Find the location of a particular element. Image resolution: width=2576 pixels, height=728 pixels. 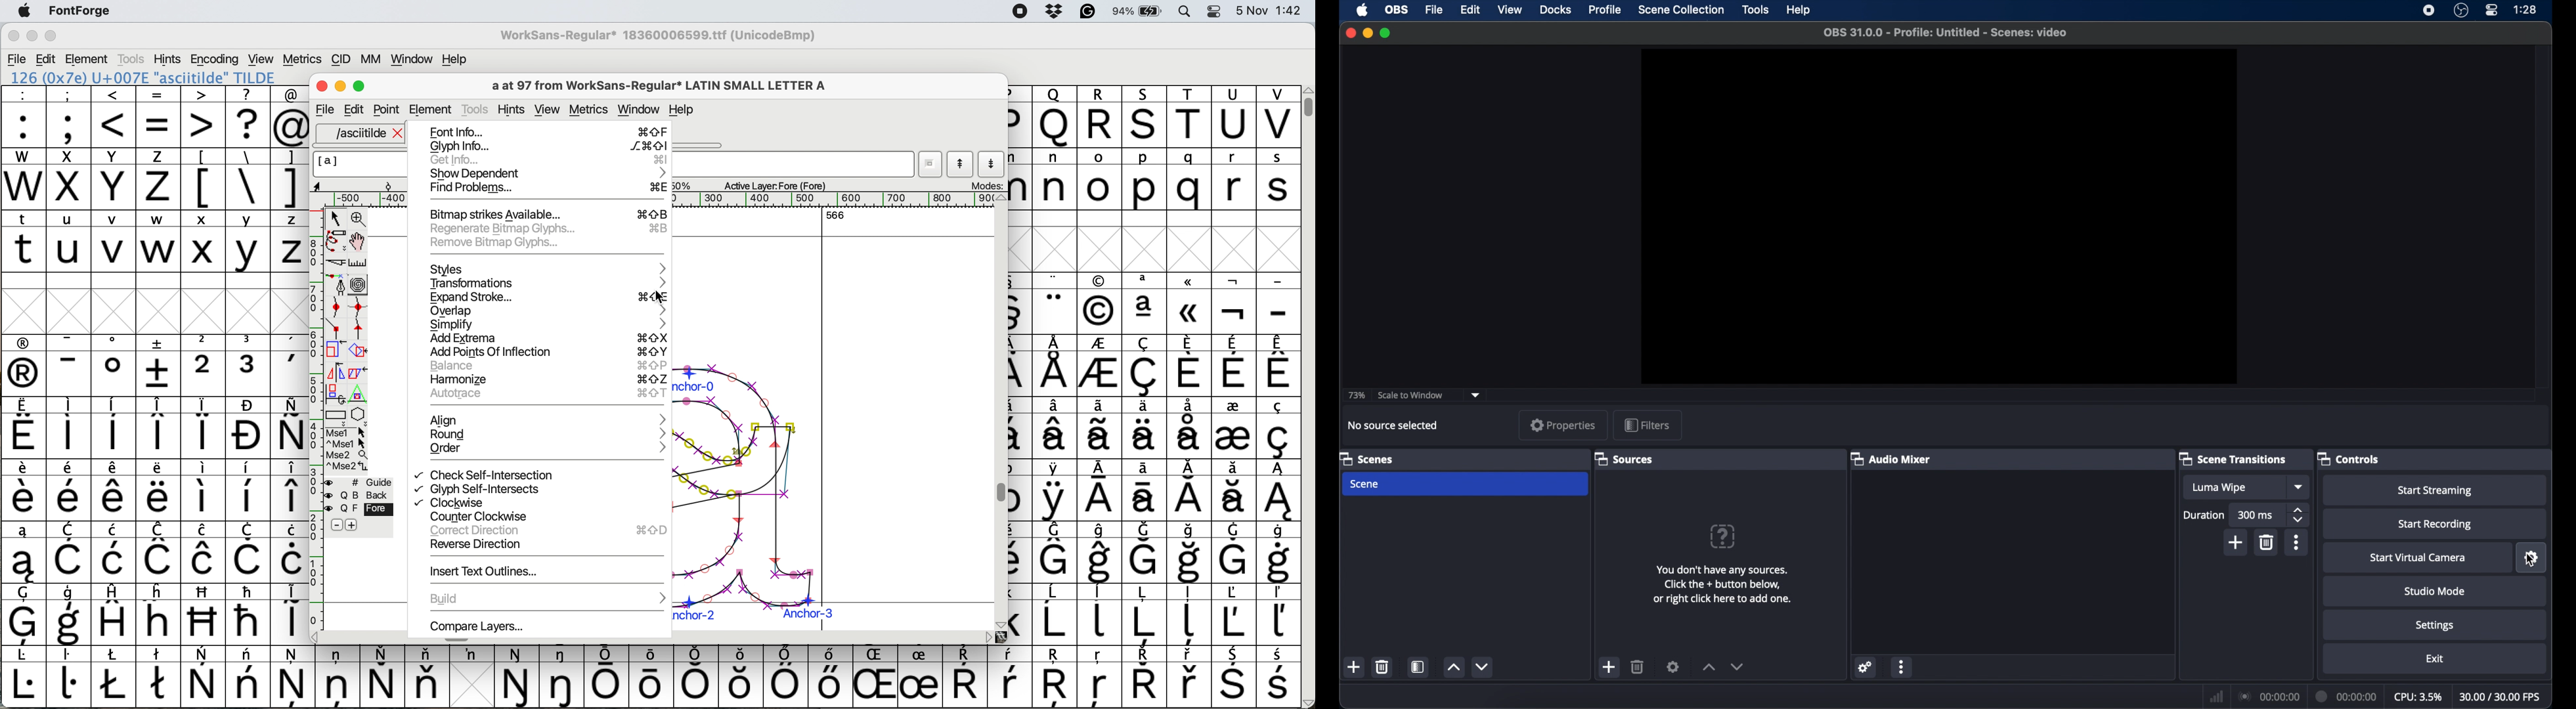

maximize is located at coordinates (1387, 33).